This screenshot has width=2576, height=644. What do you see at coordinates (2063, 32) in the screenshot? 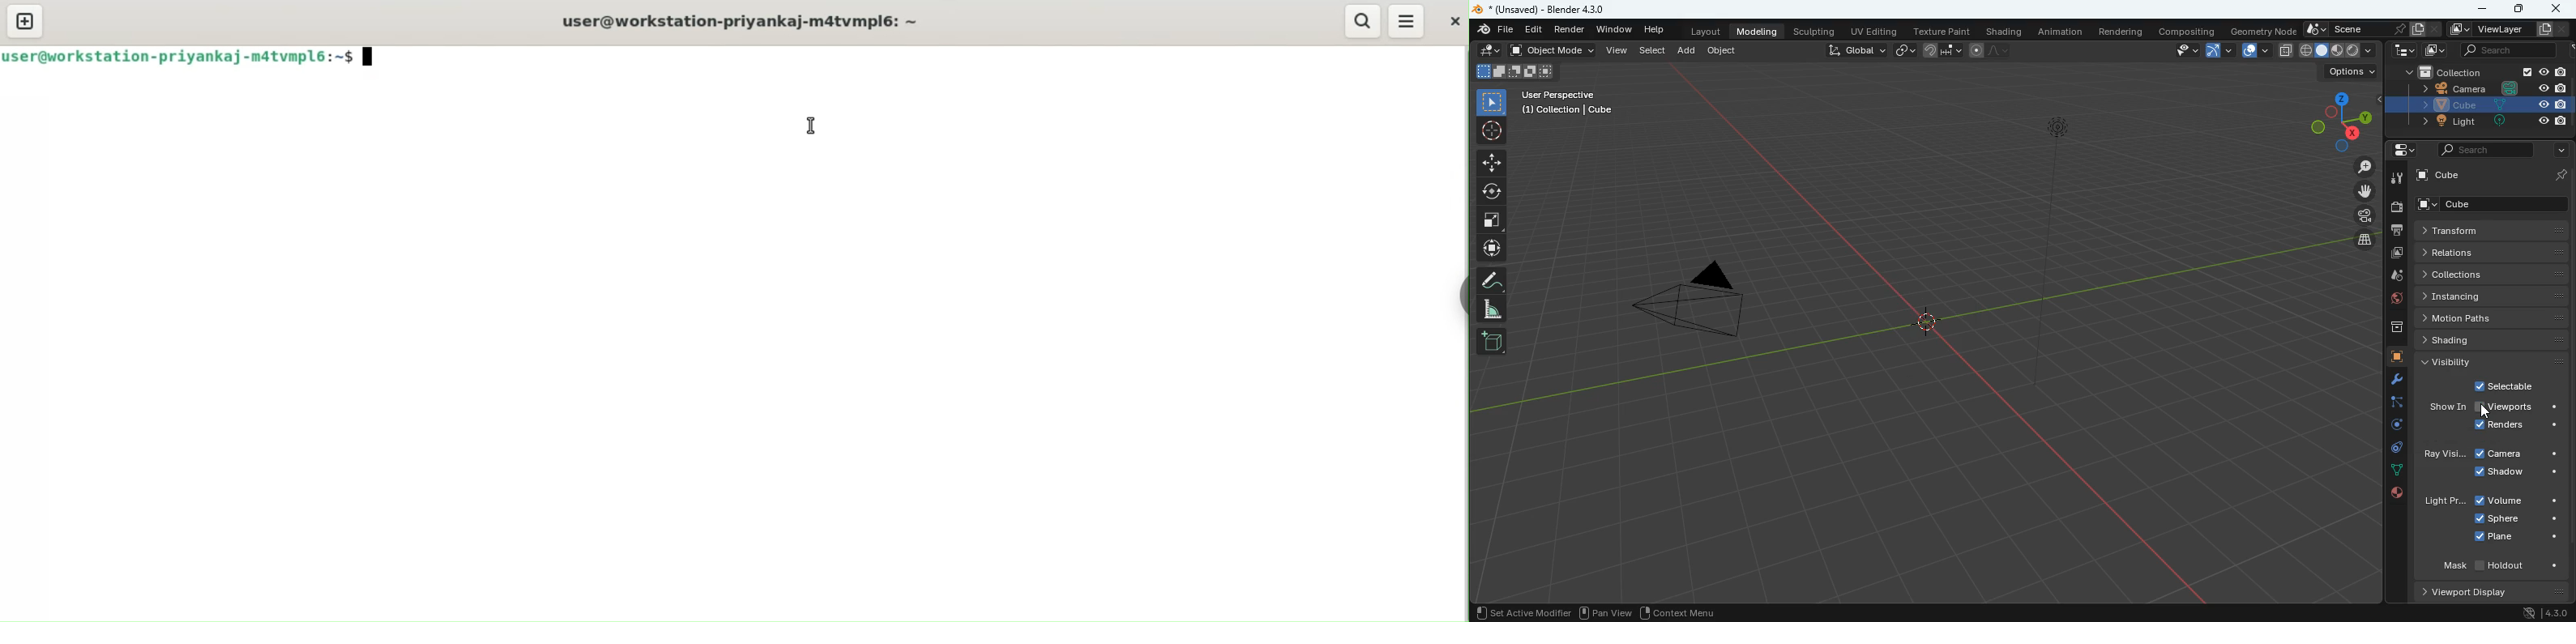
I see `animation` at bounding box center [2063, 32].